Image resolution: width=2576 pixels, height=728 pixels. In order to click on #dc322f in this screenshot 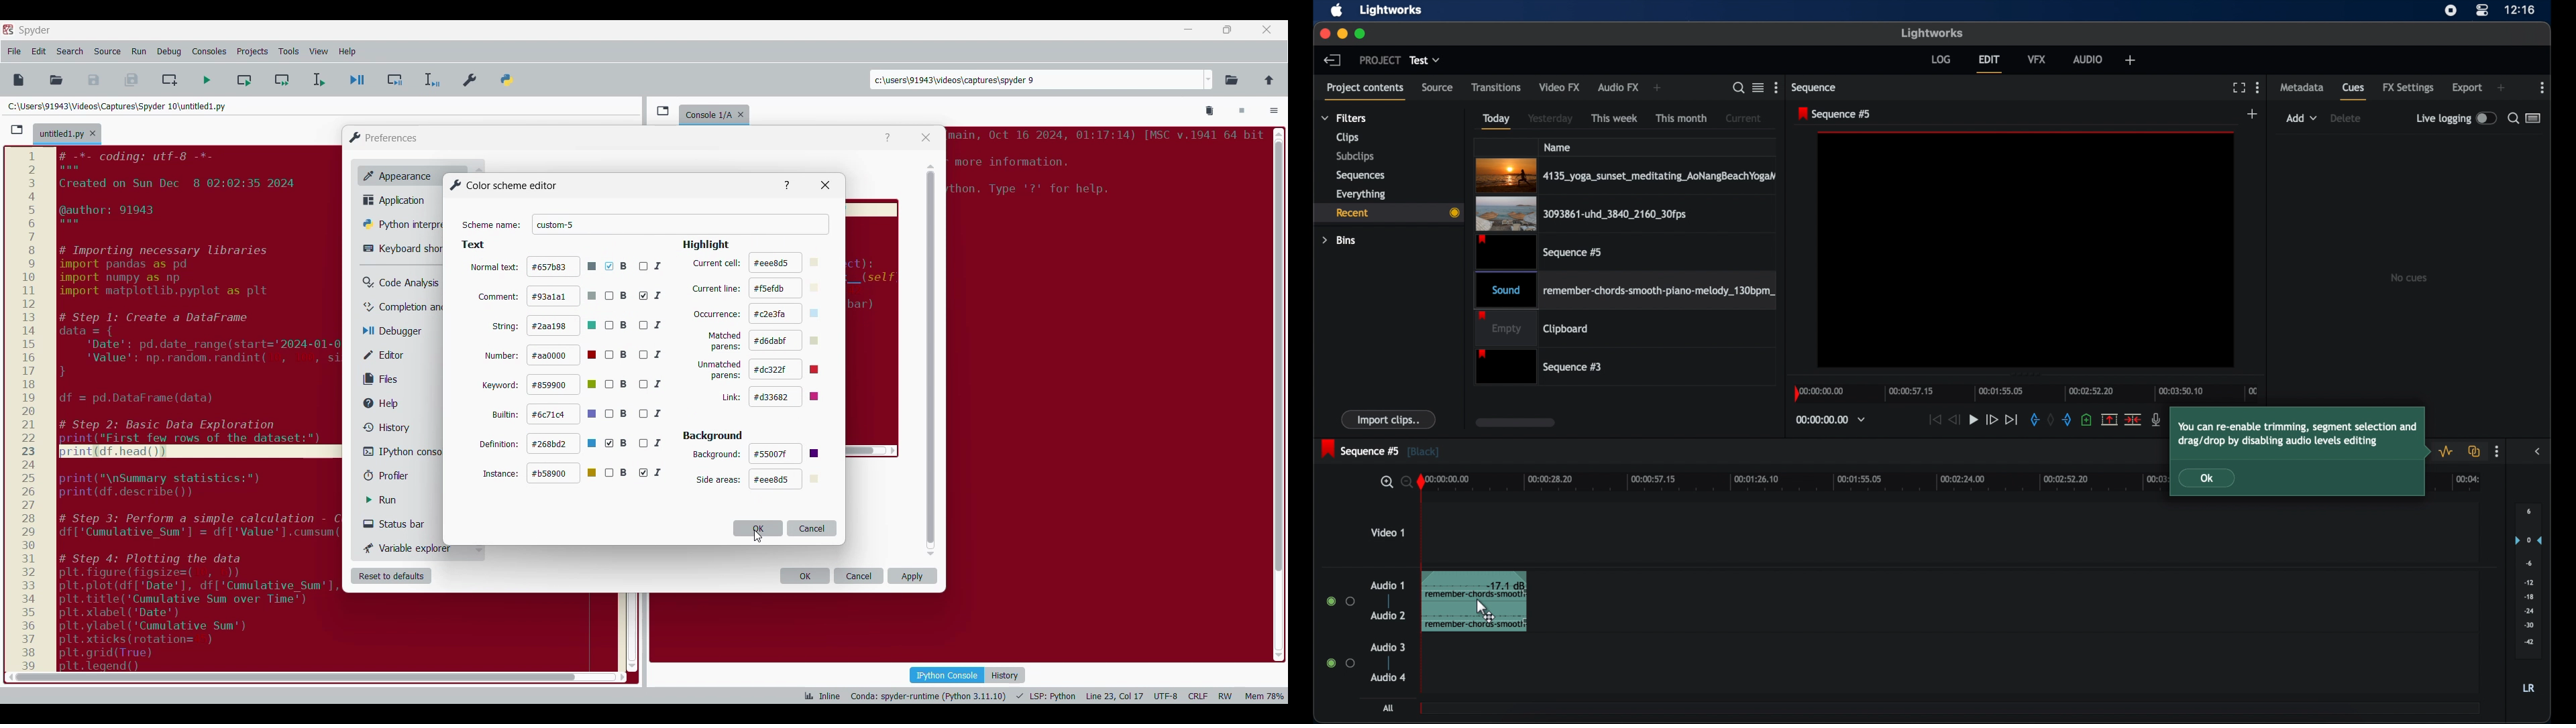, I will do `click(790, 369)`.